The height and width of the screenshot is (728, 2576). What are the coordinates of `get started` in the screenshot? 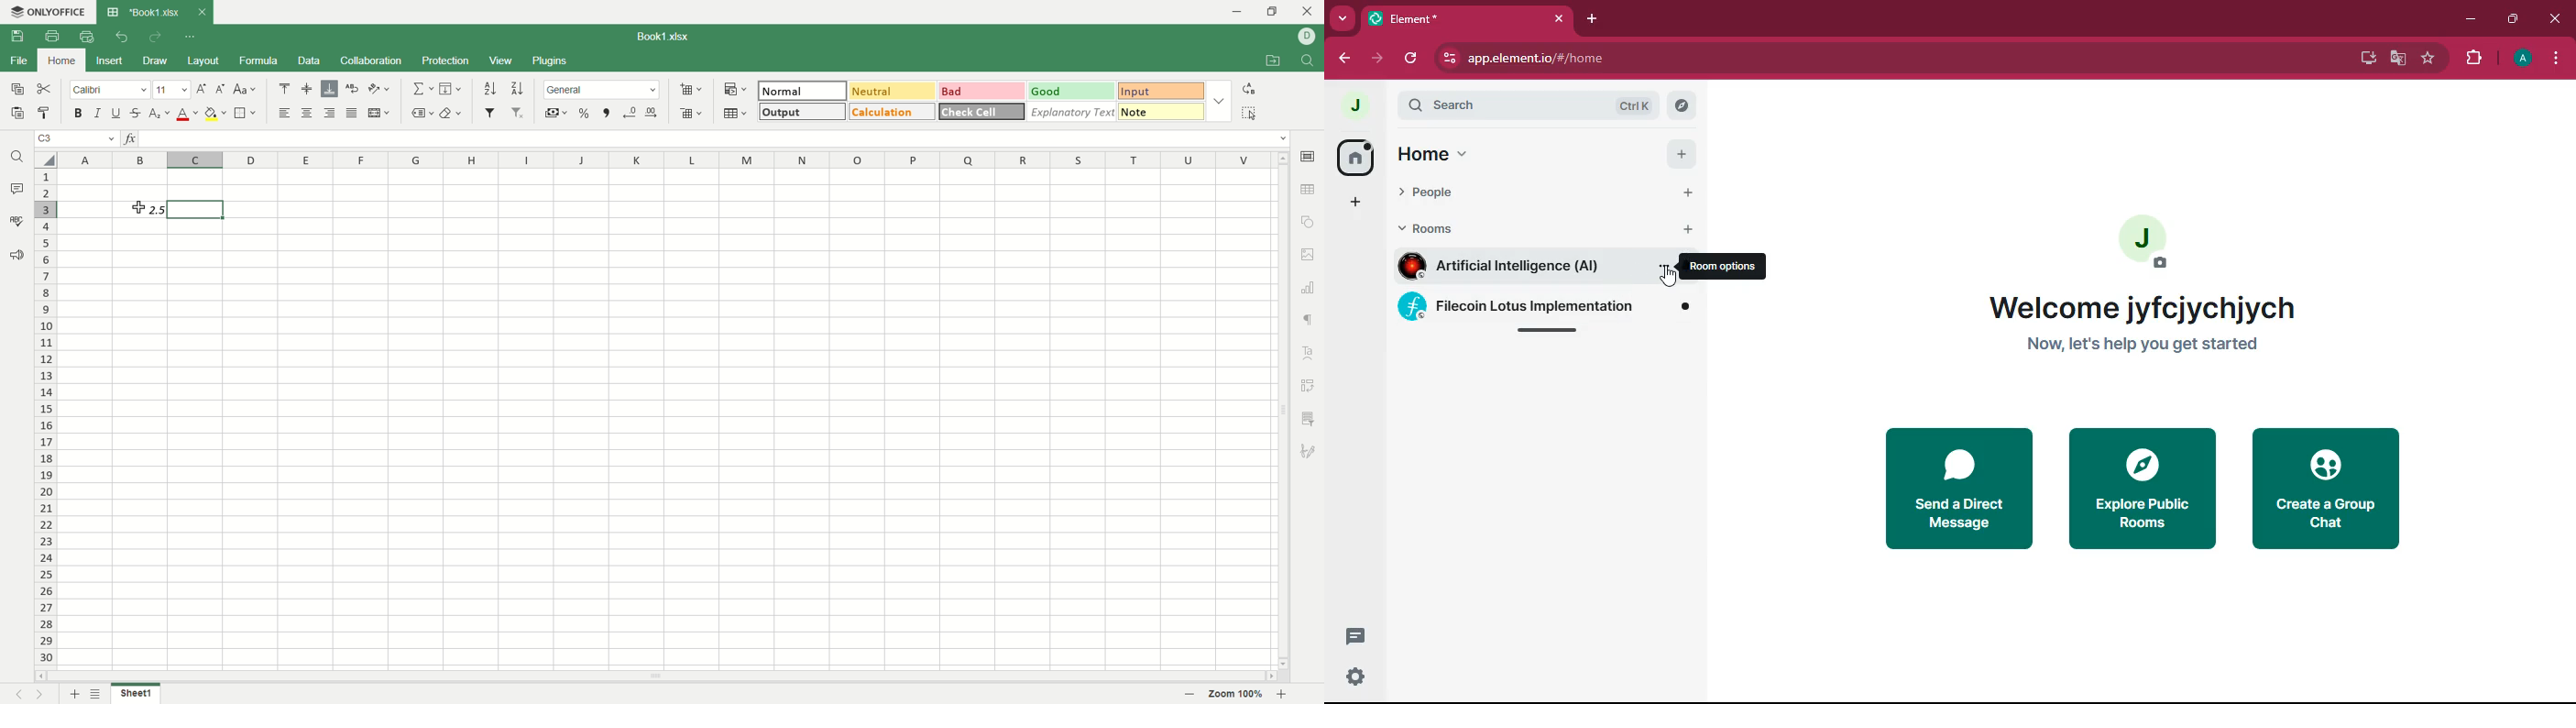 It's located at (2140, 347).